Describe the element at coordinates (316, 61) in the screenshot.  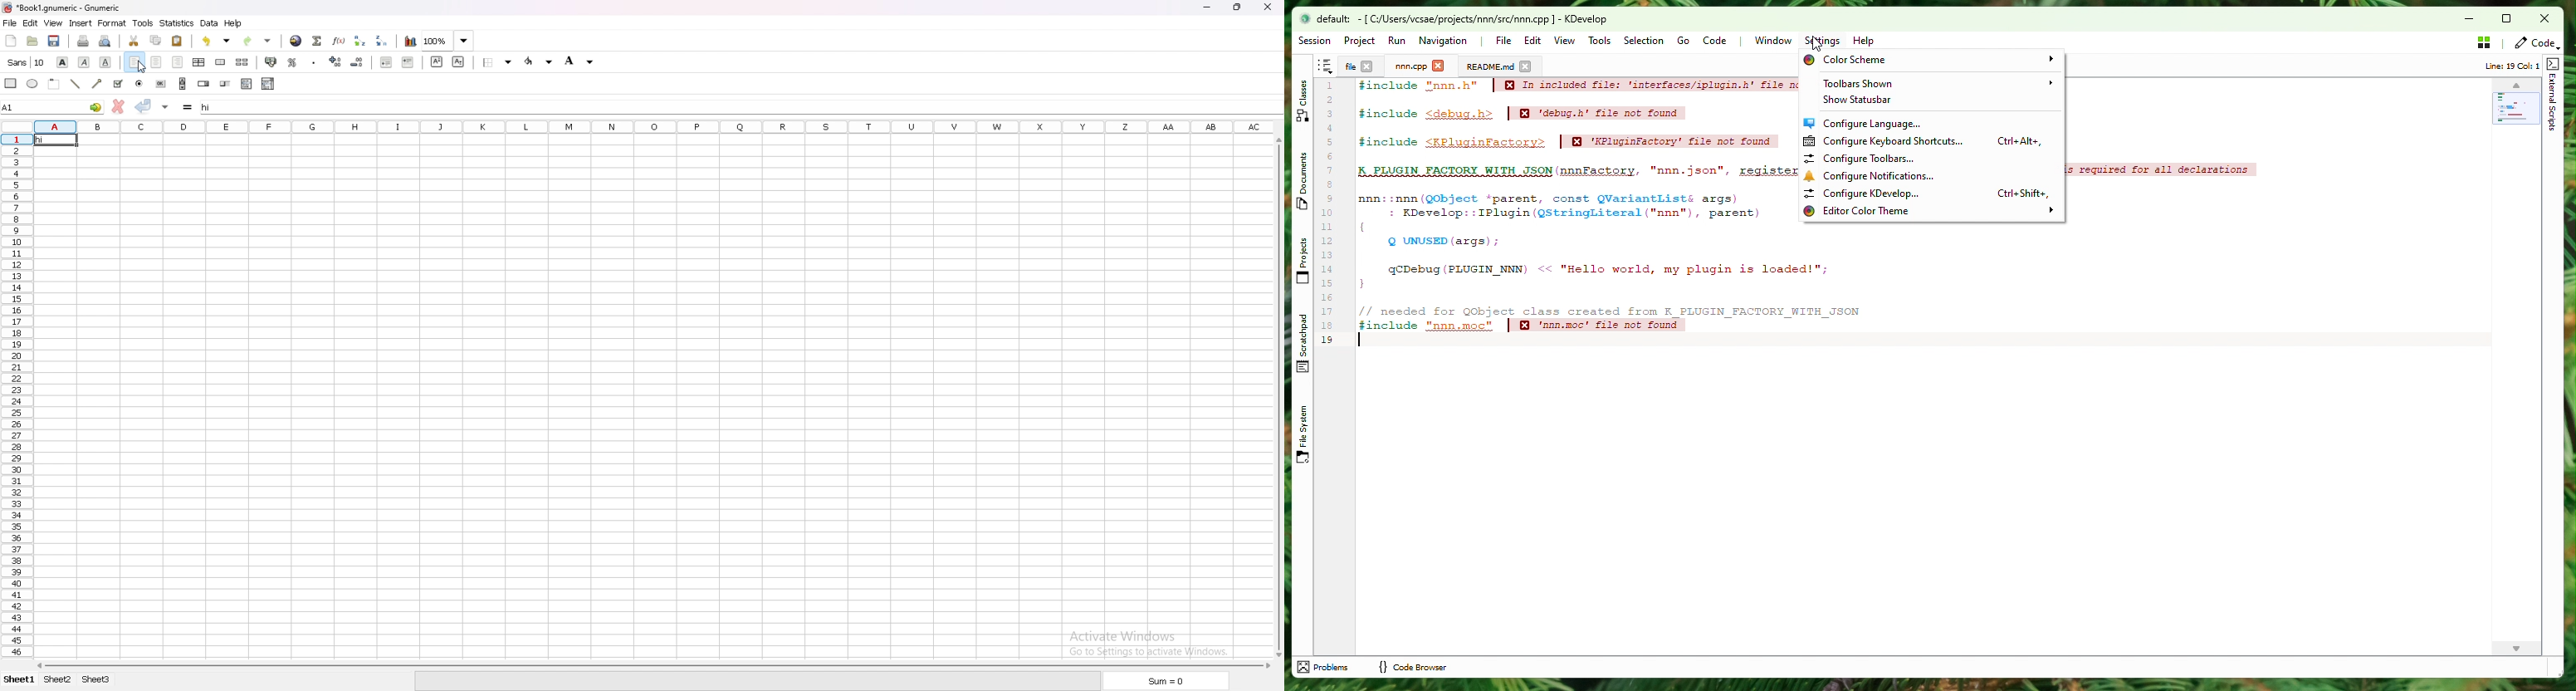
I see `thousands separator` at that location.